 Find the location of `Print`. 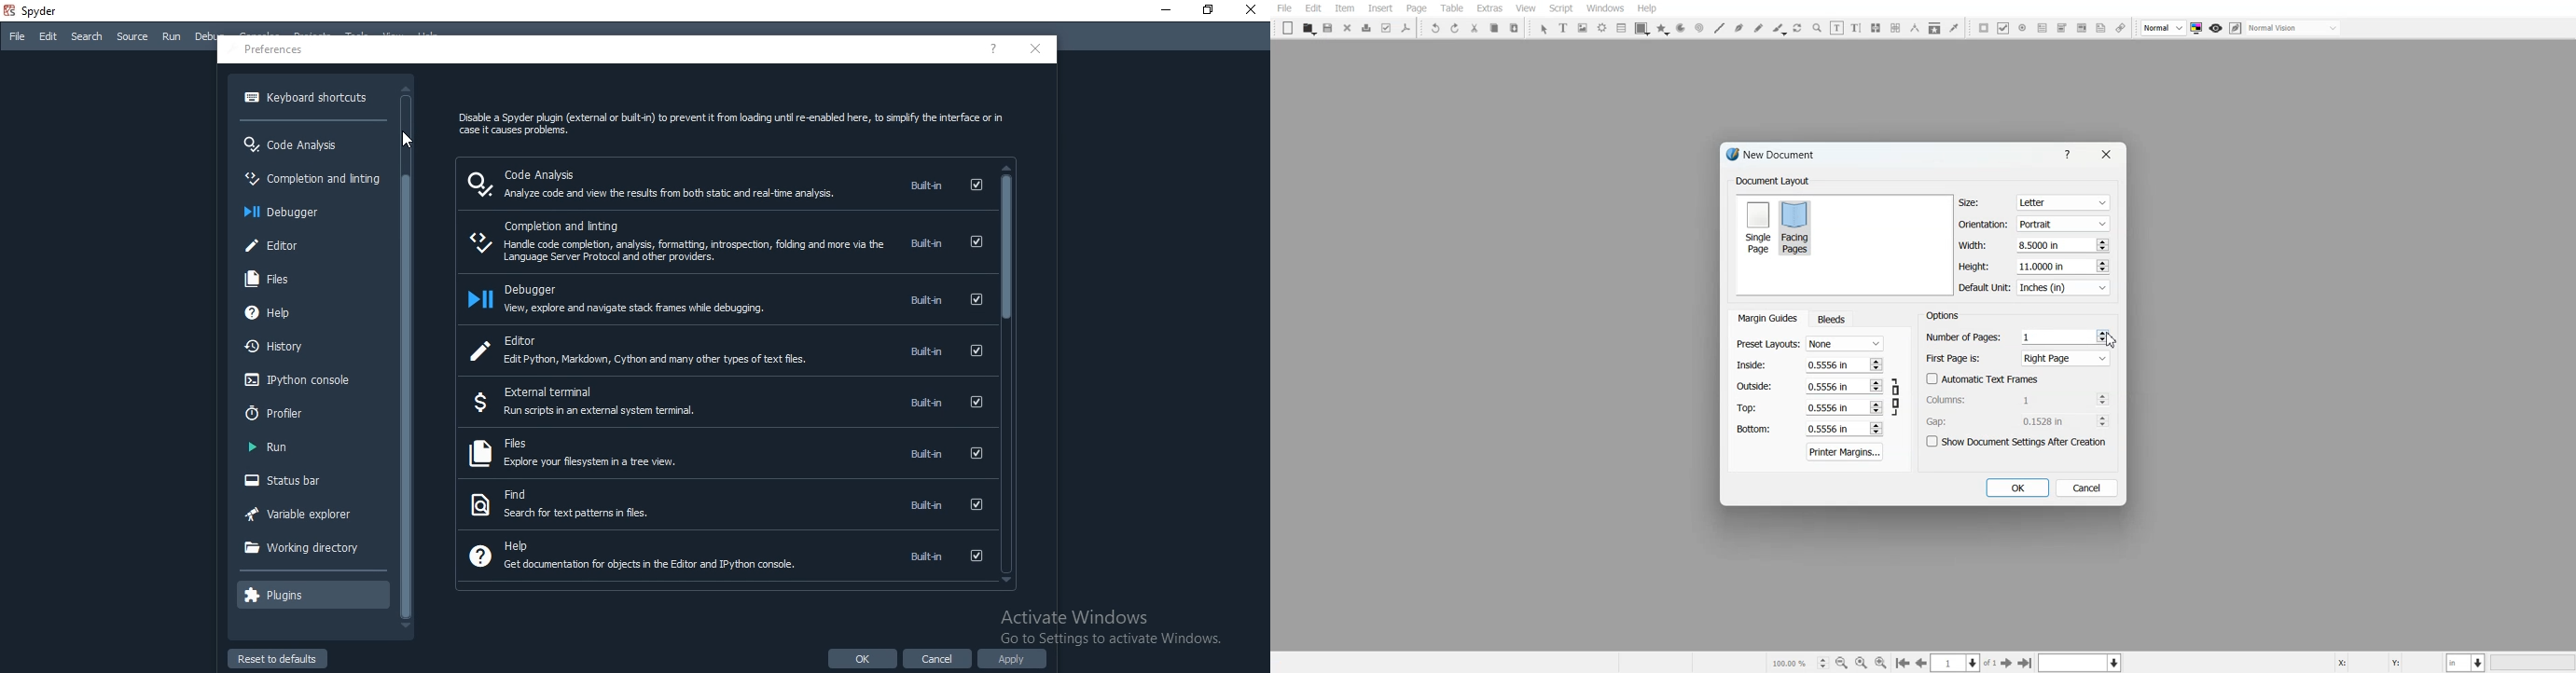

Print is located at coordinates (1367, 28).